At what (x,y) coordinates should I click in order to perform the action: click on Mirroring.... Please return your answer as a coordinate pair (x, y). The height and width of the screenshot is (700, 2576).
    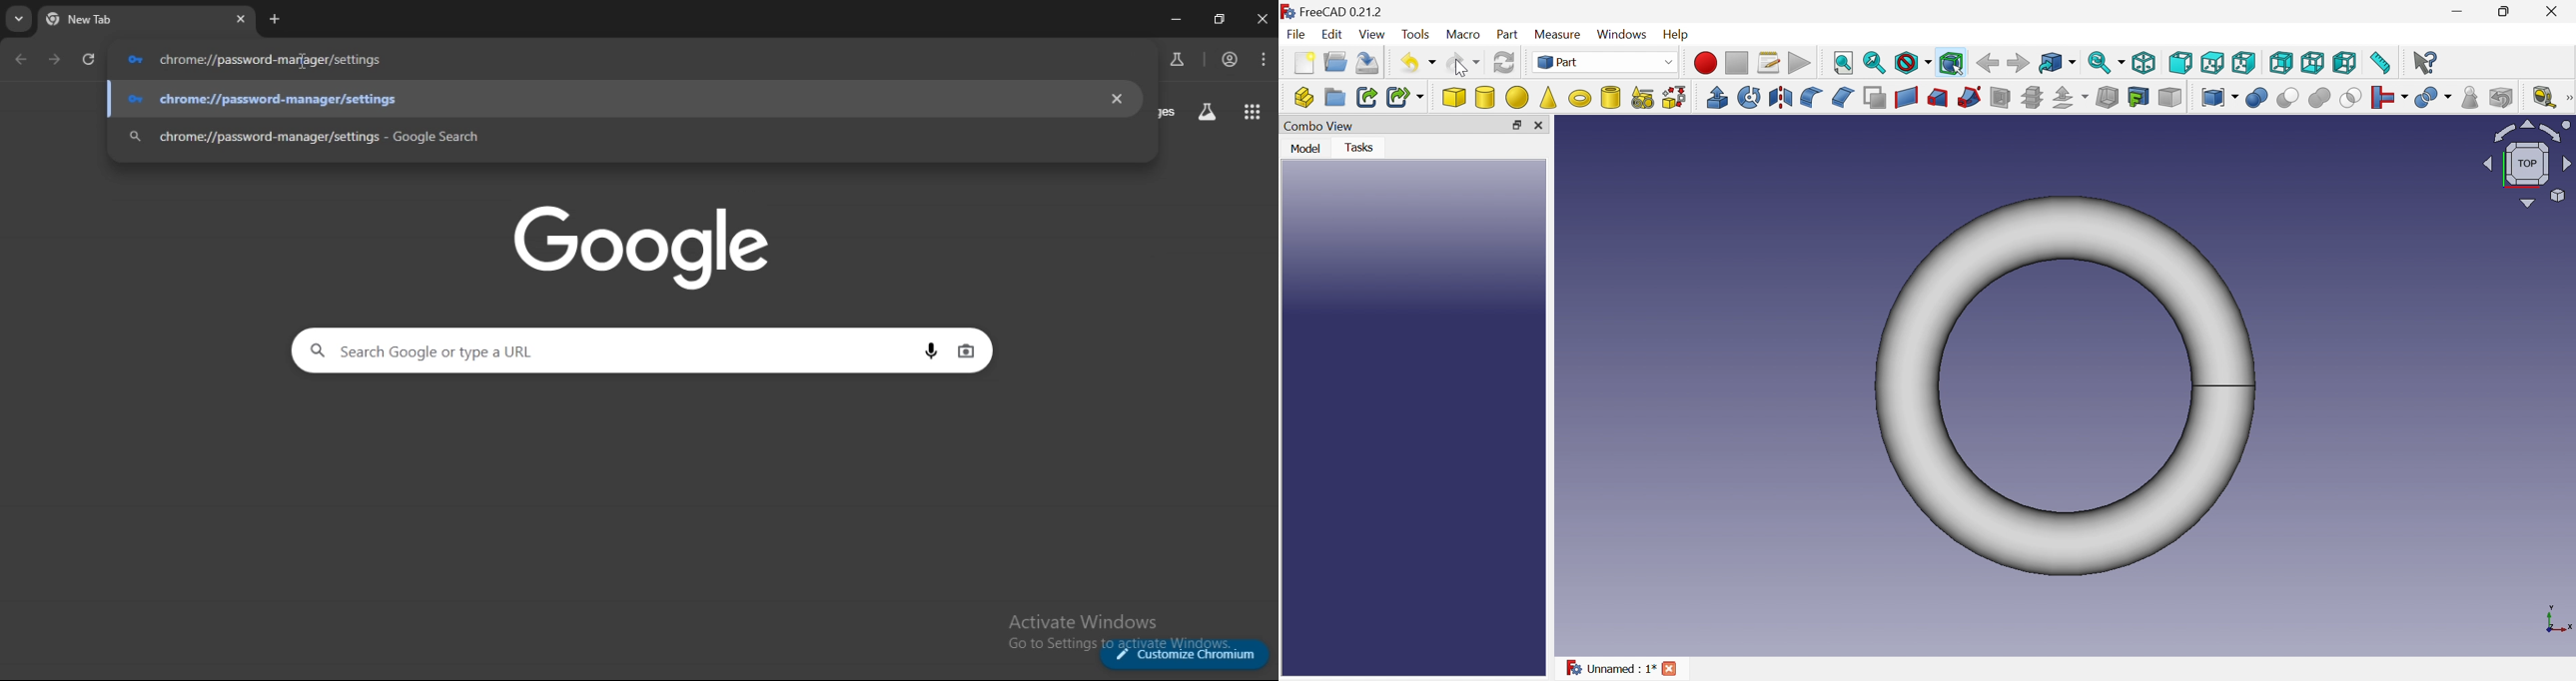
    Looking at the image, I should click on (1779, 97).